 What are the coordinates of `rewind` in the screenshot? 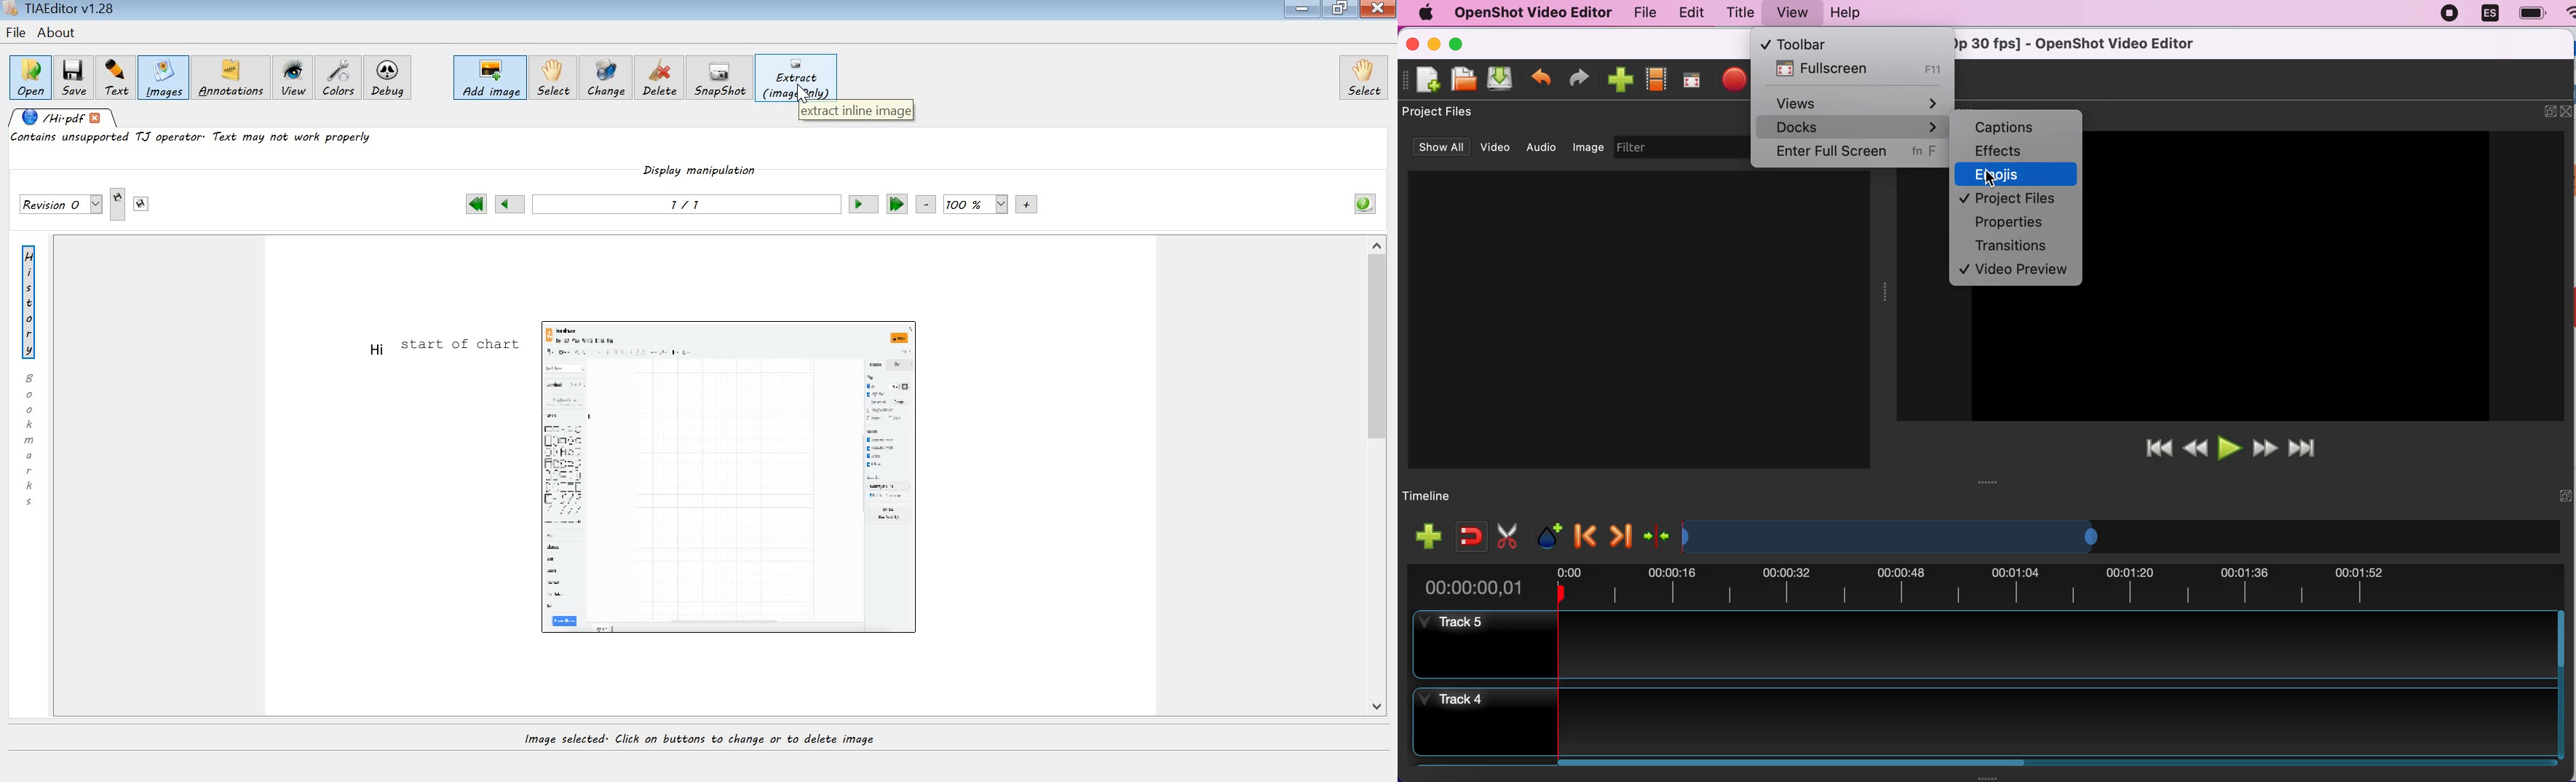 It's located at (2195, 448).